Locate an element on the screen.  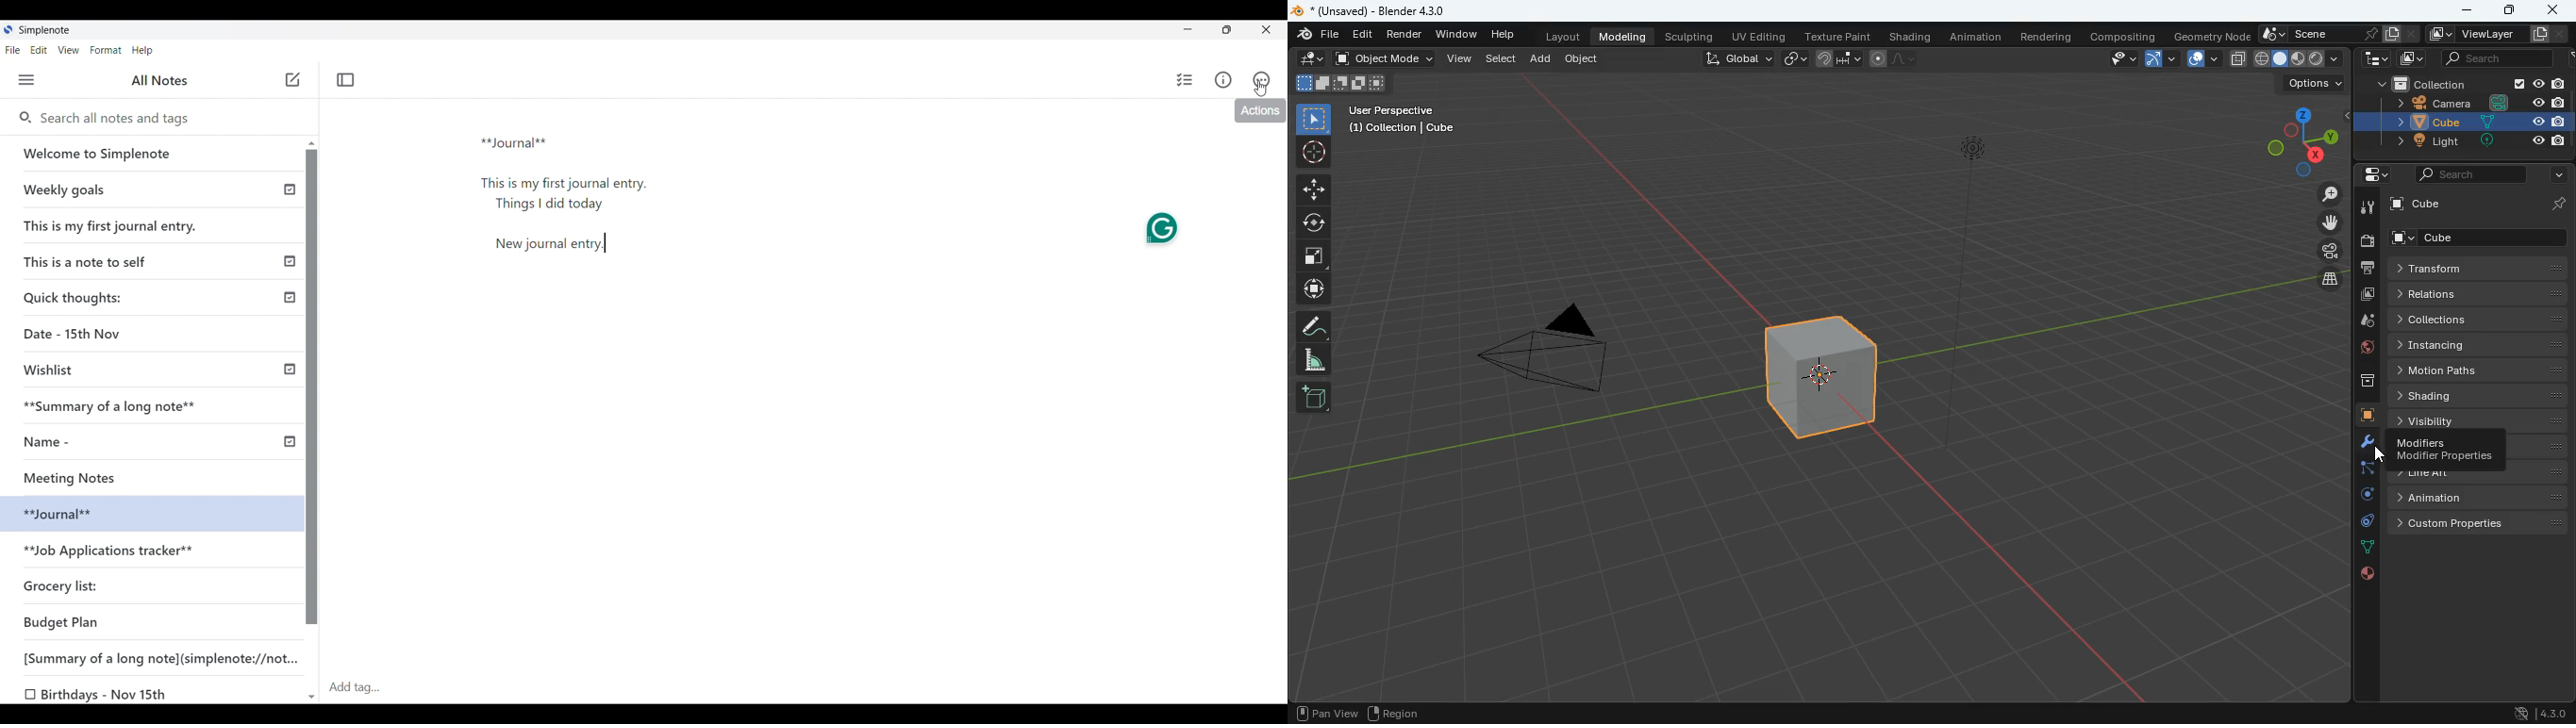
camera is located at coordinates (1554, 353).